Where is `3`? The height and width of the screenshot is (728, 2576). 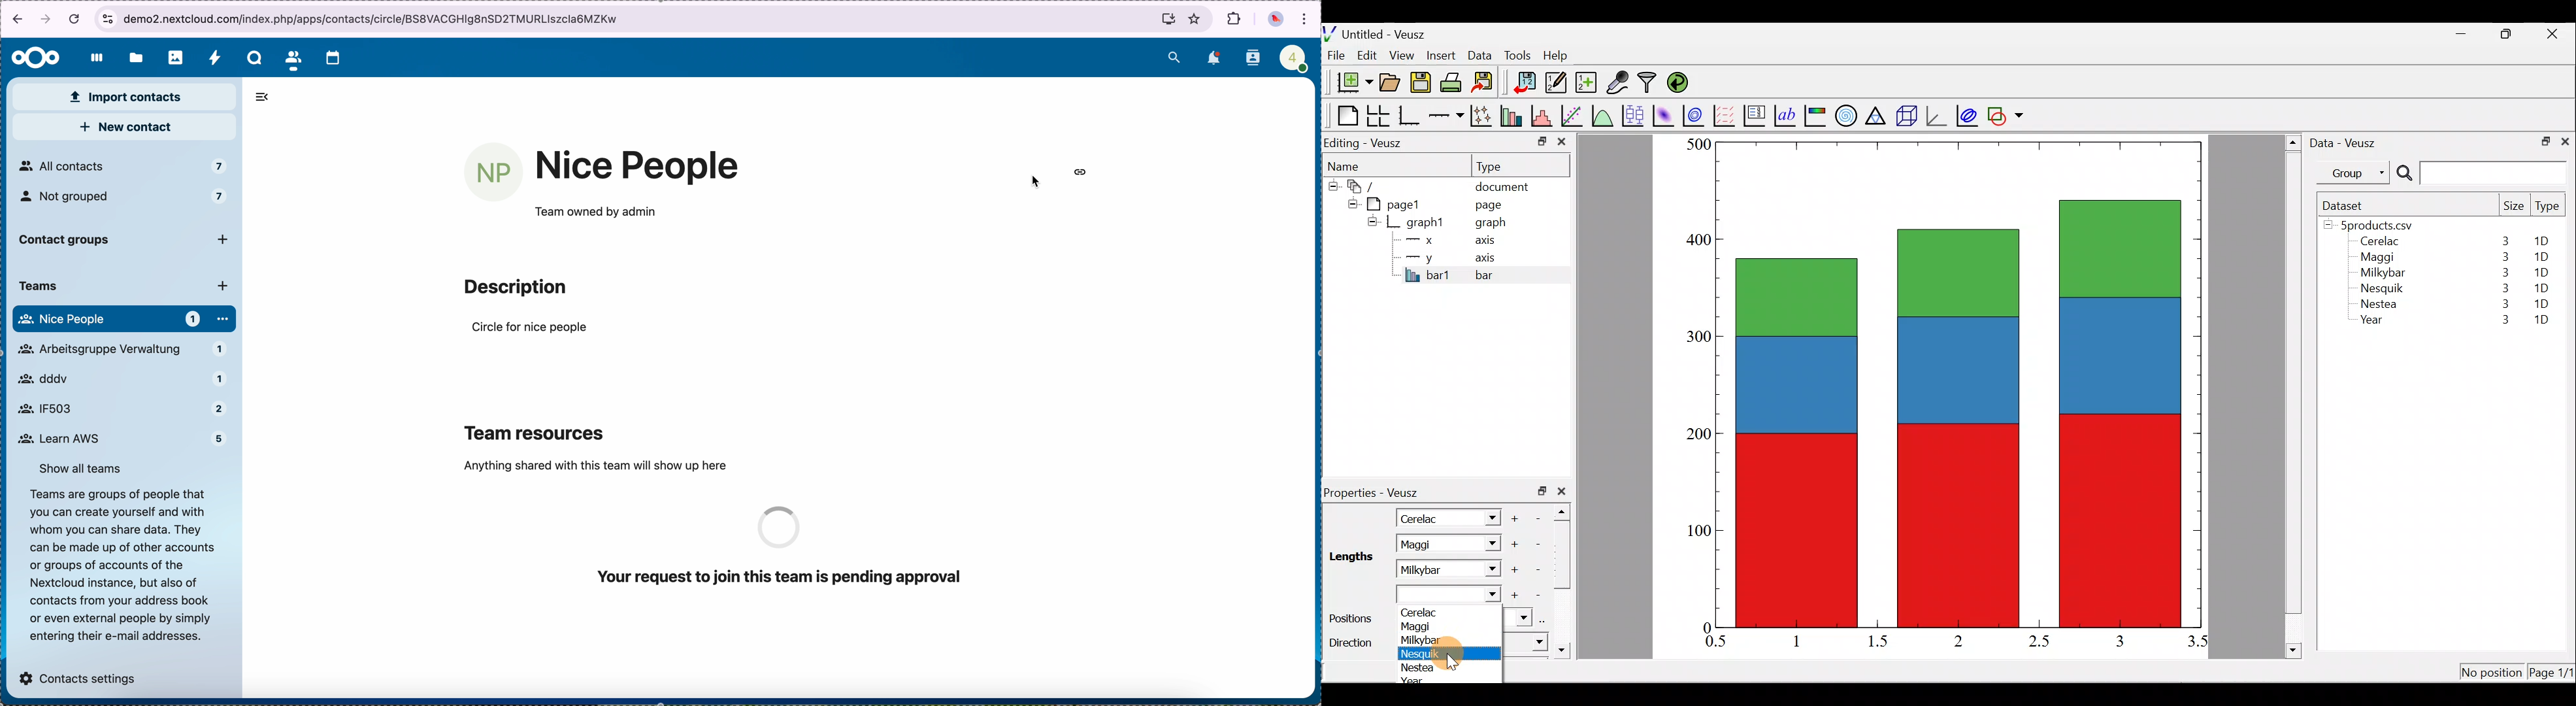
3 is located at coordinates (2503, 288).